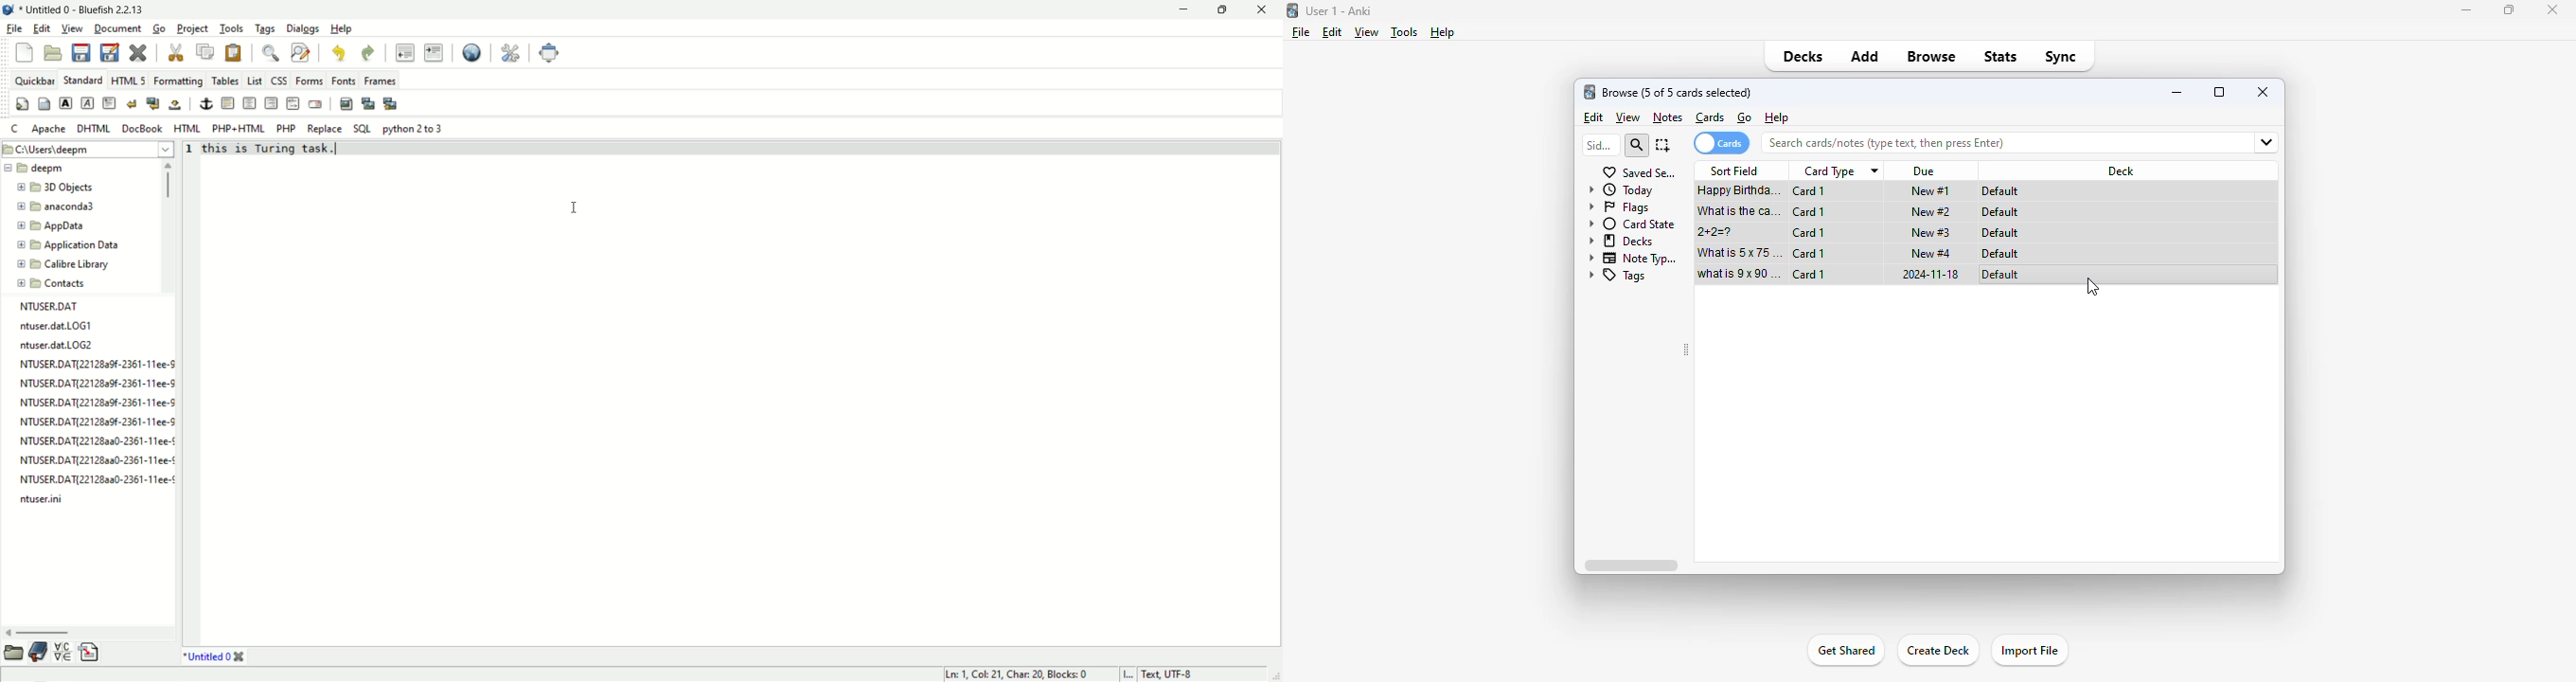 The height and width of the screenshot is (700, 2576). I want to click on RIGHT CLICK, so click(2093, 286).